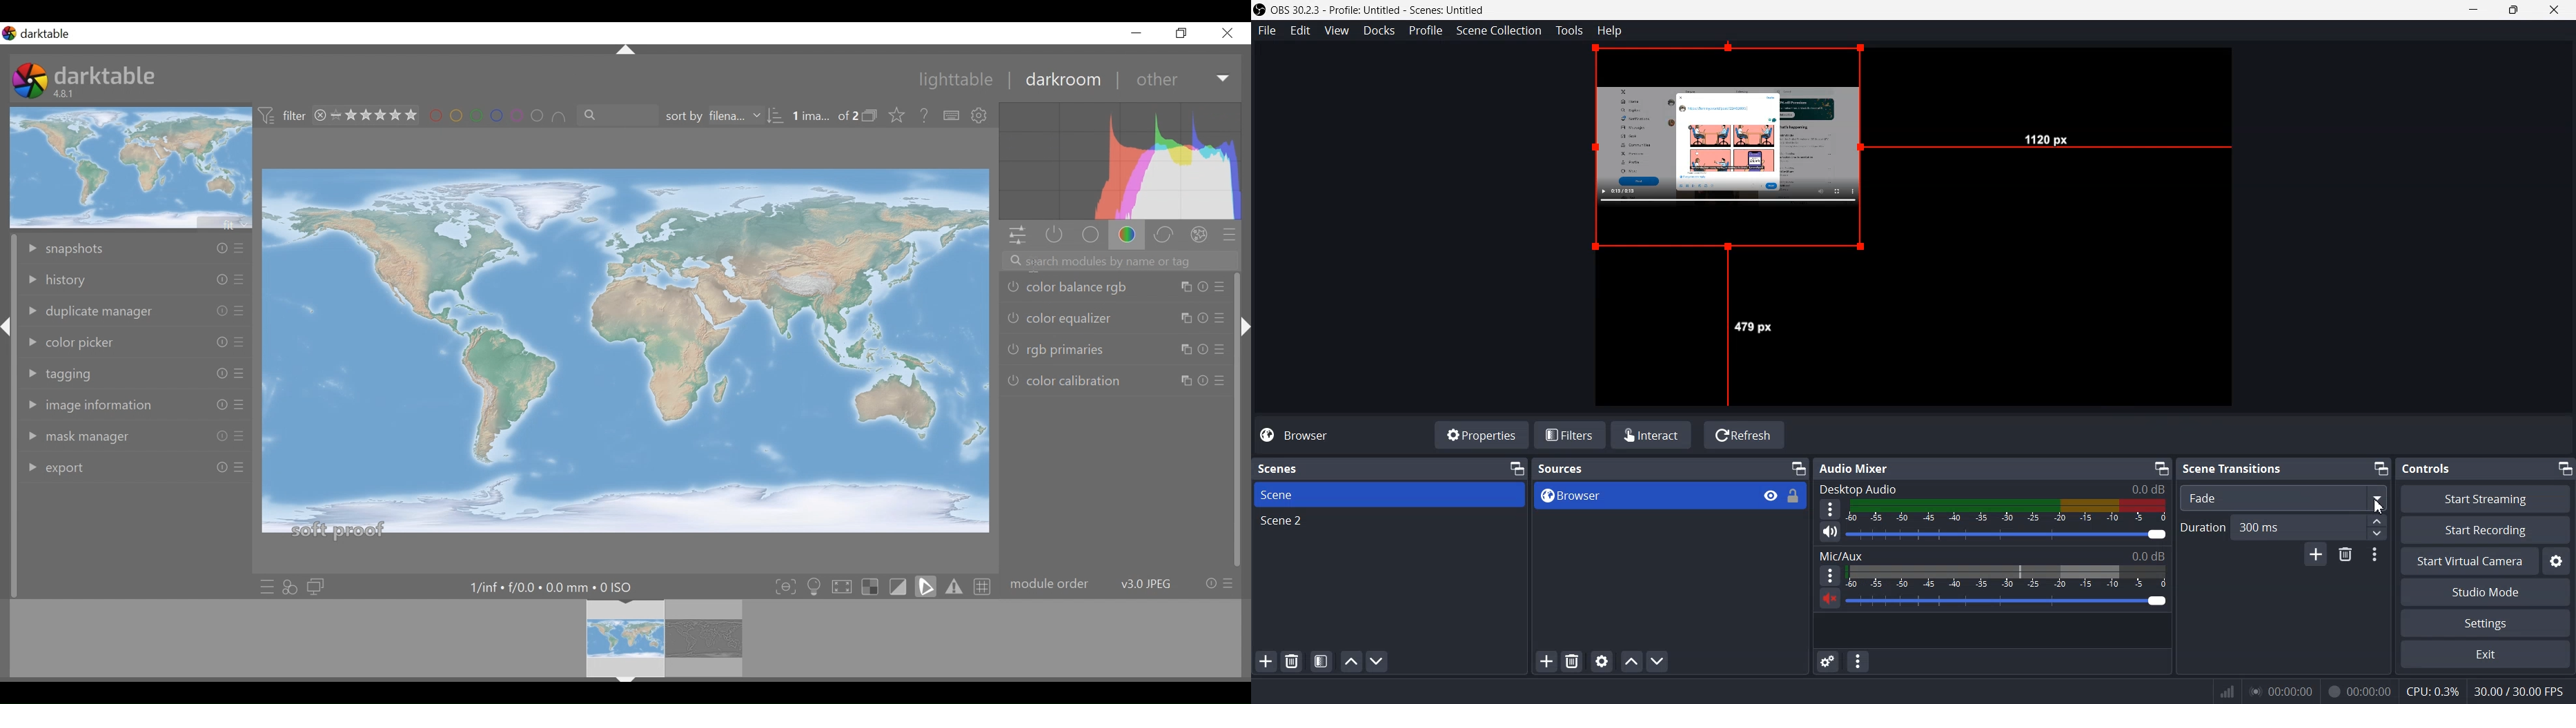  Describe the element at coordinates (952, 116) in the screenshot. I see `Define shortcuts` at that location.